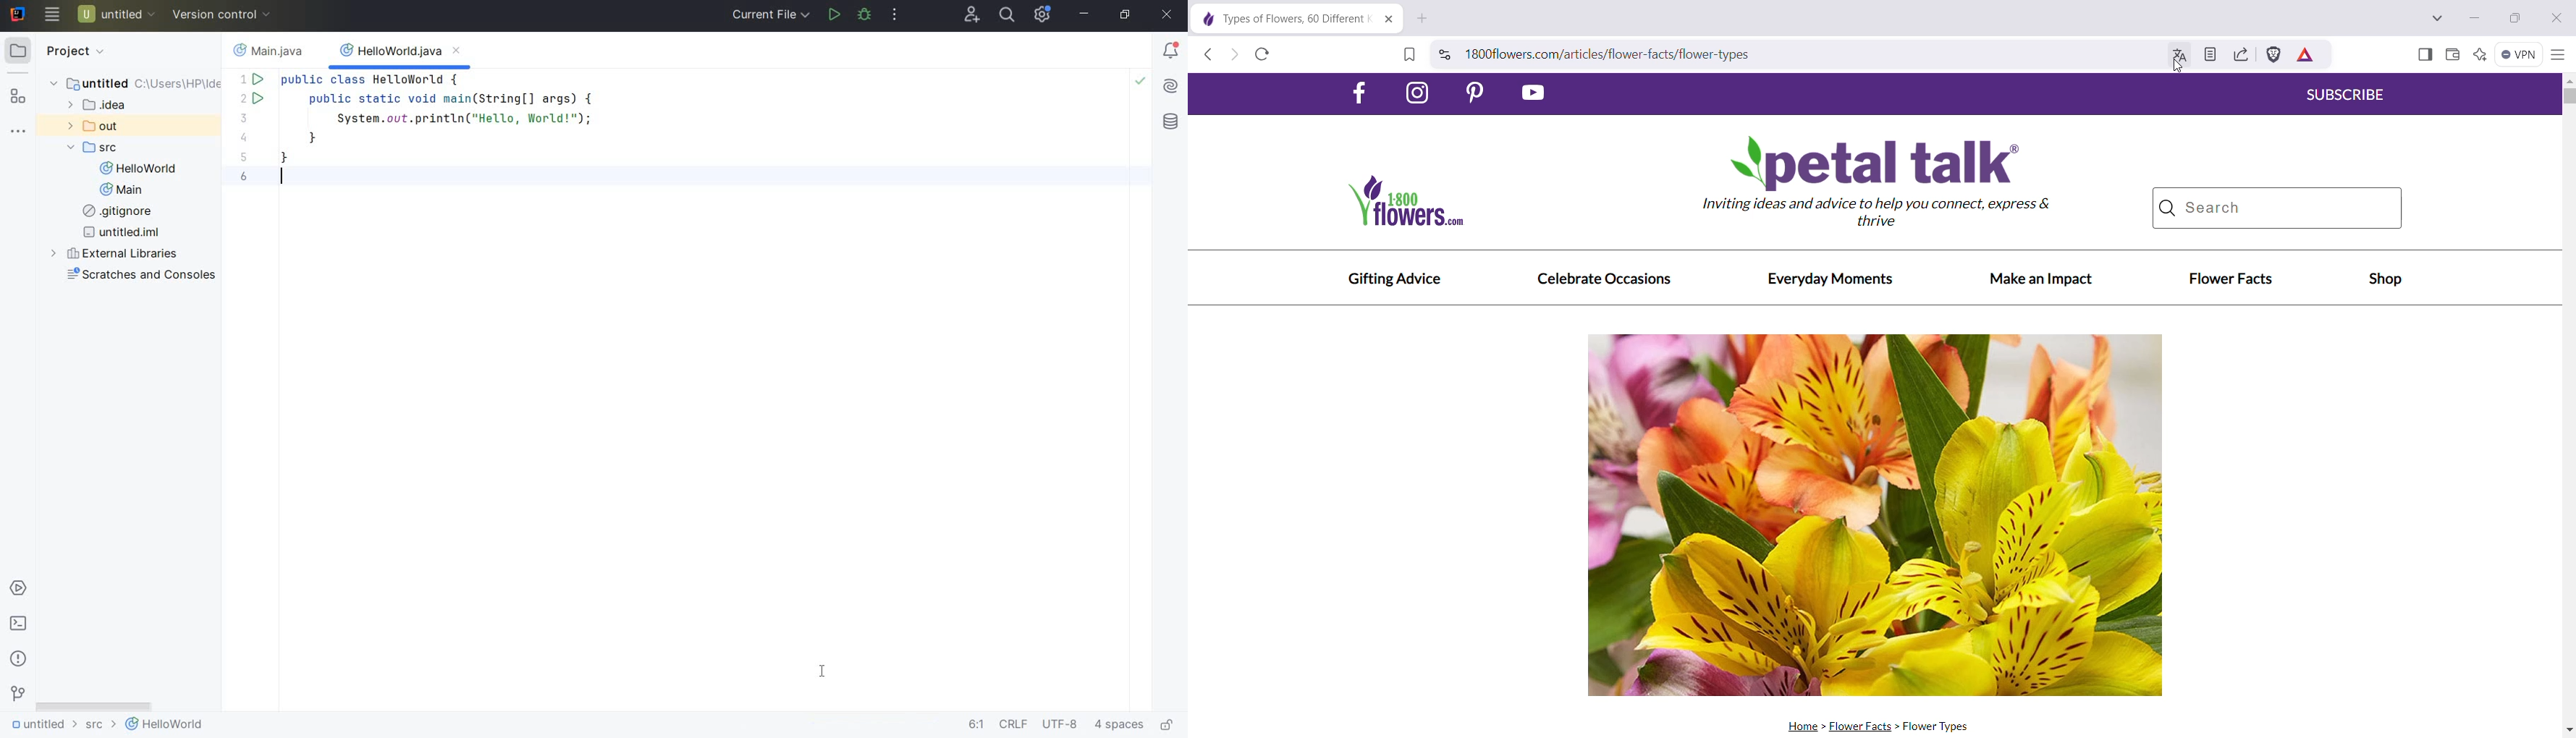 The height and width of the screenshot is (756, 2576). I want to click on restore, so click(1127, 16).